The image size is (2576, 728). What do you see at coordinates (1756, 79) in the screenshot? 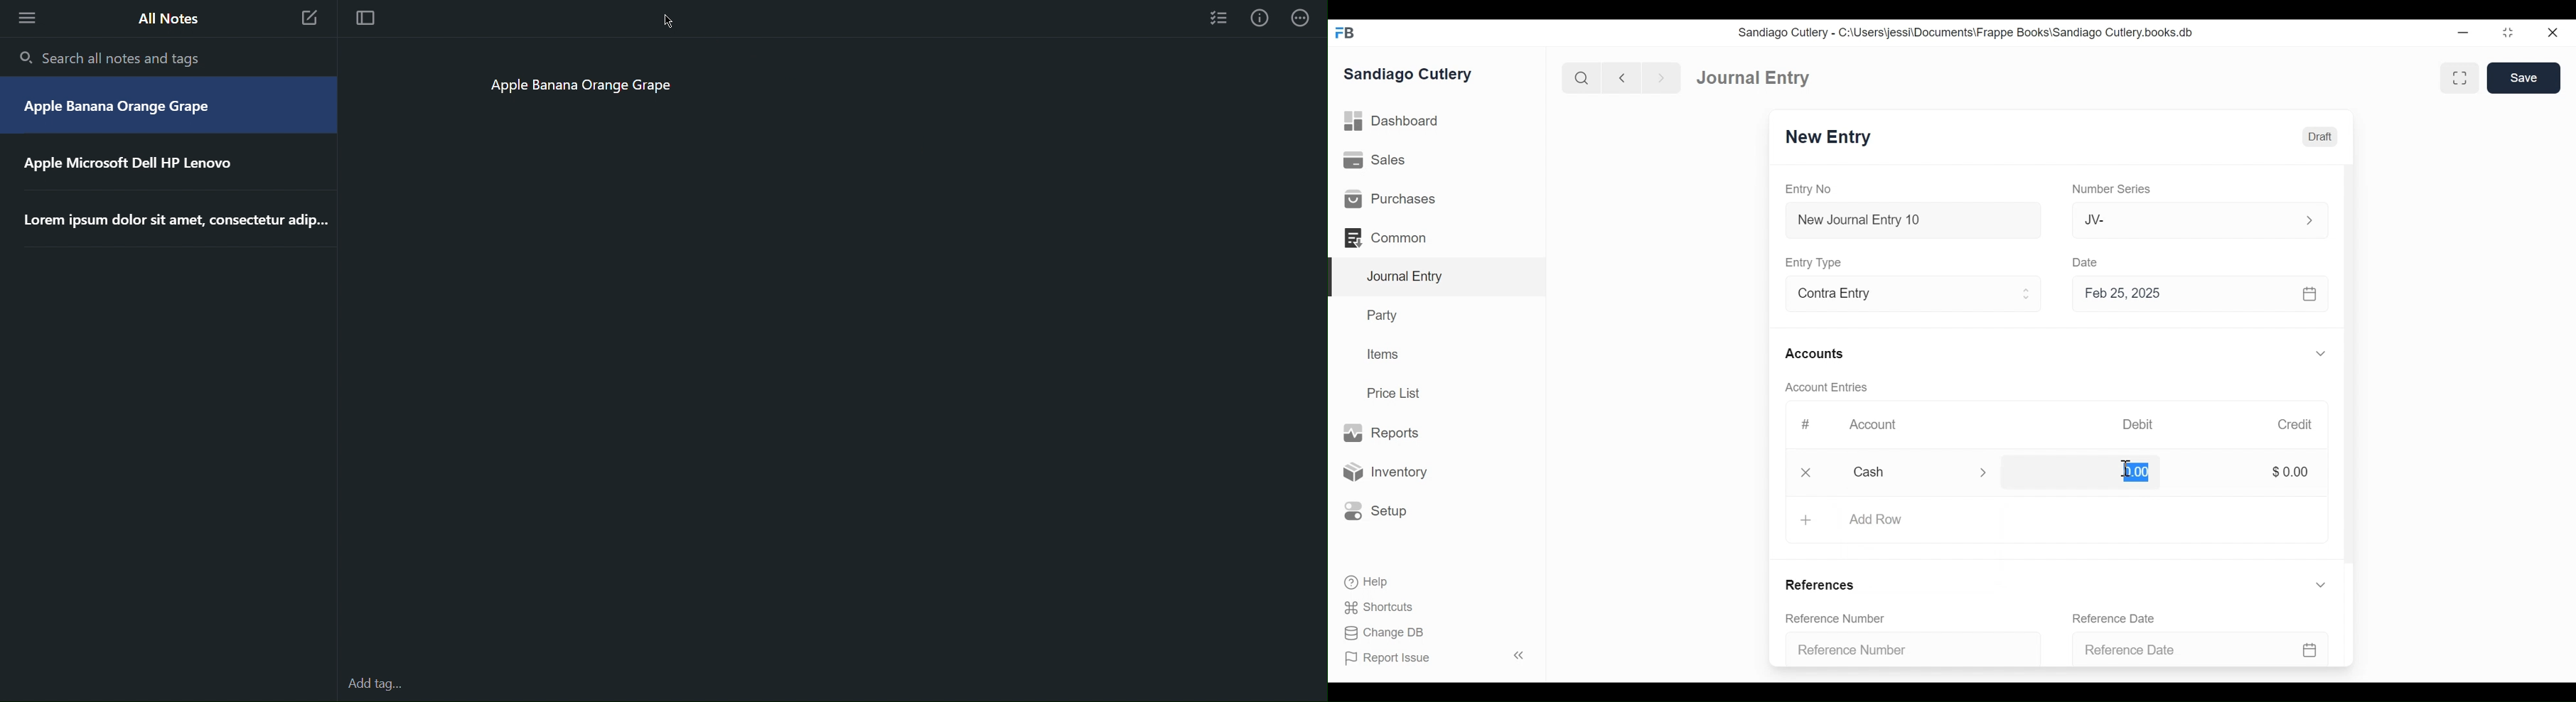
I see `Journal Entry` at bounding box center [1756, 79].